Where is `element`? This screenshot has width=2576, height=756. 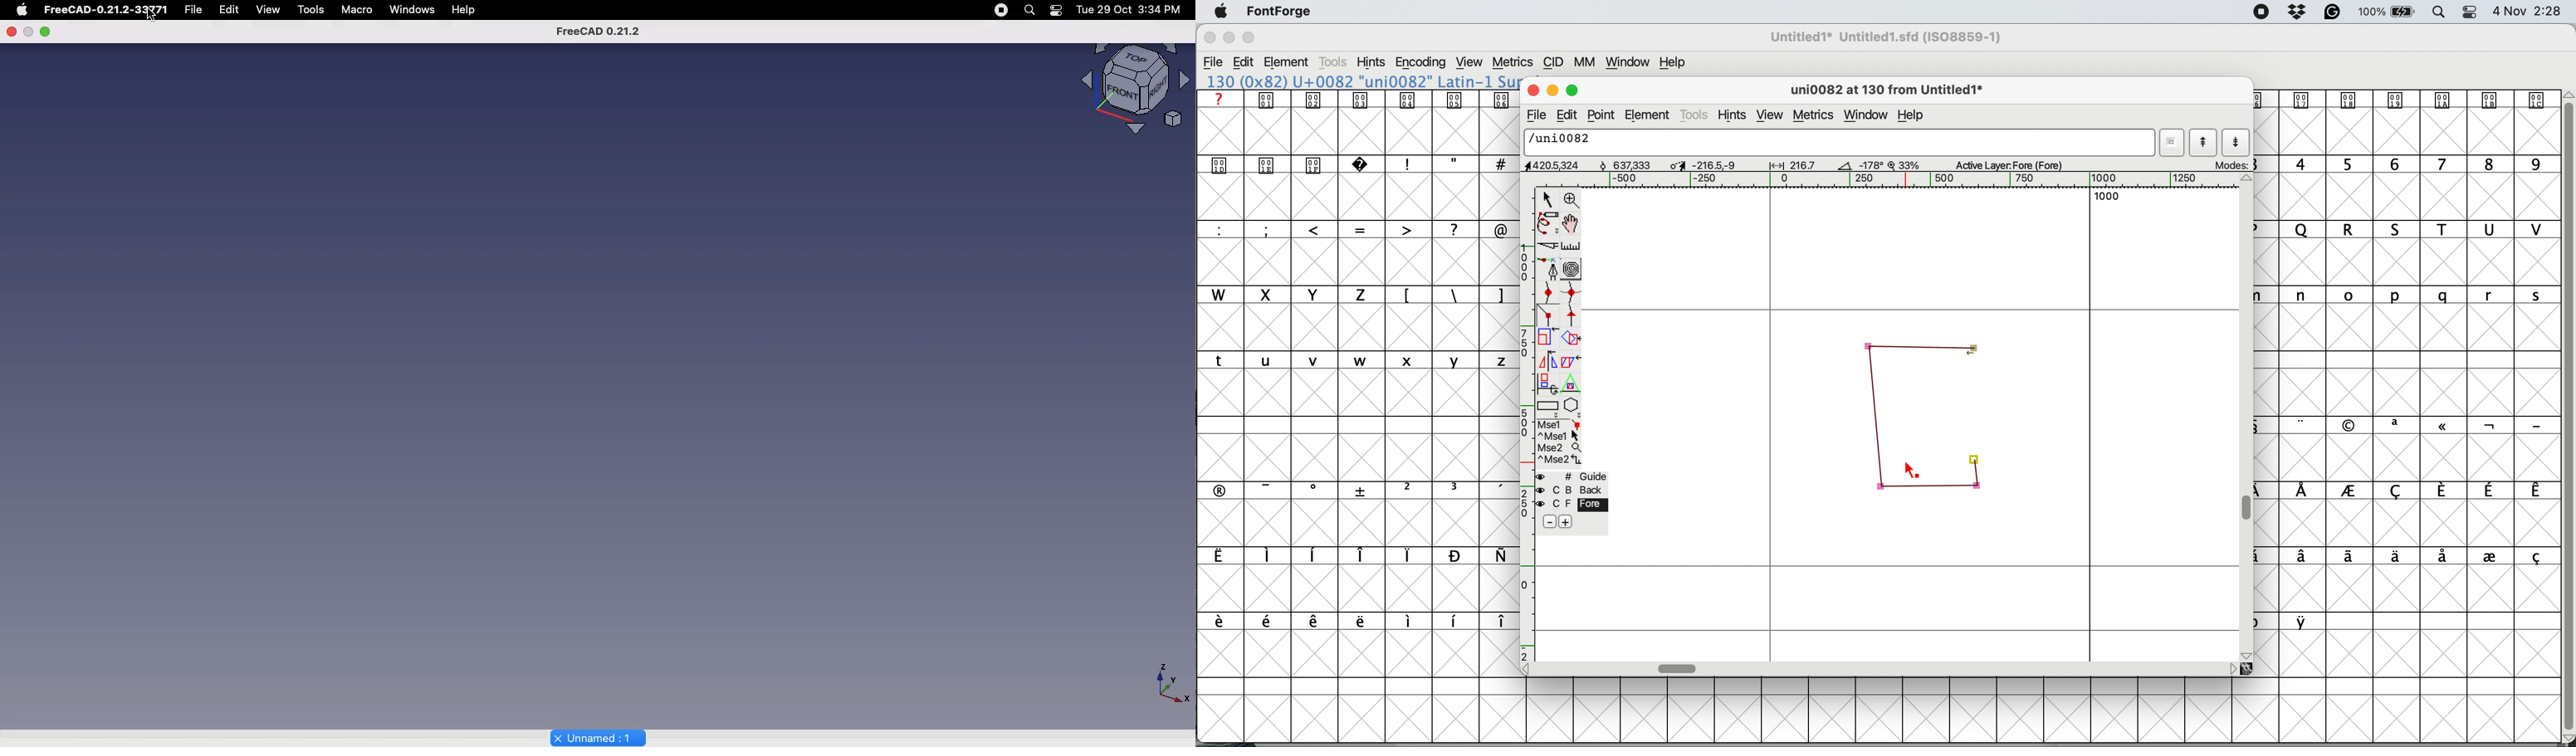 element is located at coordinates (1649, 114).